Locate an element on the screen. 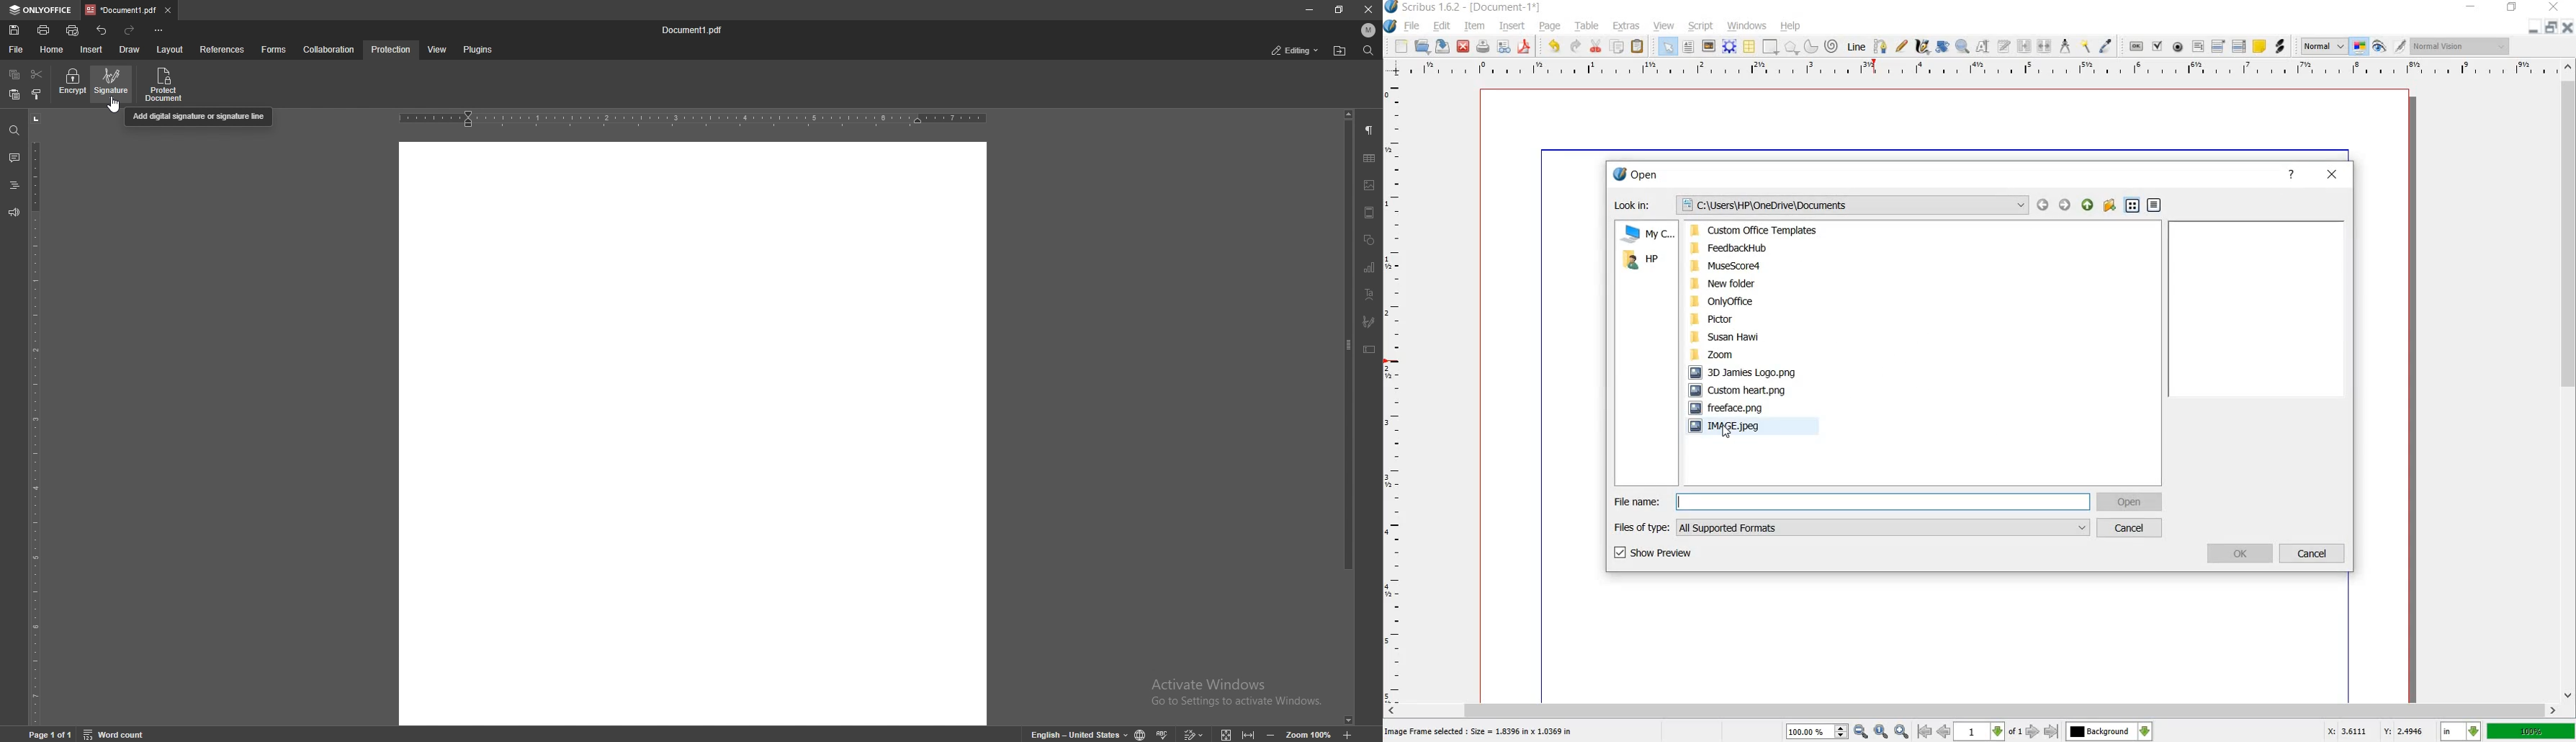 This screenshot has width=2576, height=756. IMAGE.jpeg is located at coordinates (1724, 427).